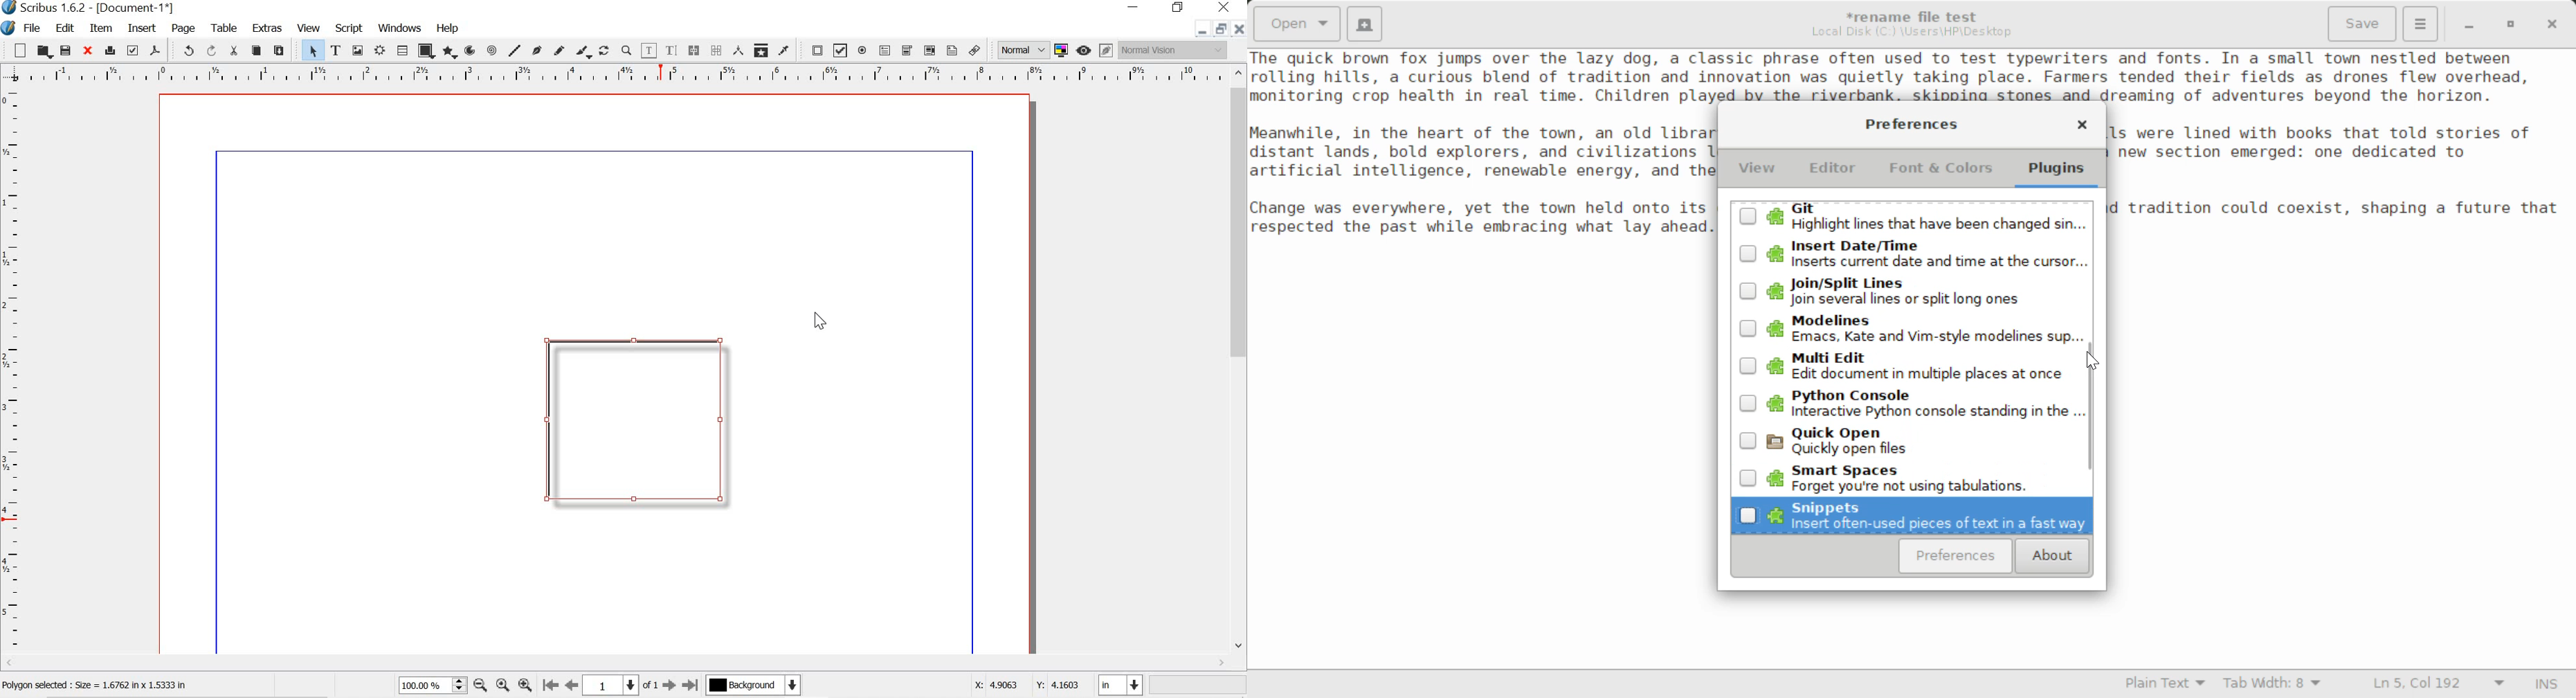  Describe the element at coordinates (669, 688) in the screenshot. I see `go to next page` at that location.